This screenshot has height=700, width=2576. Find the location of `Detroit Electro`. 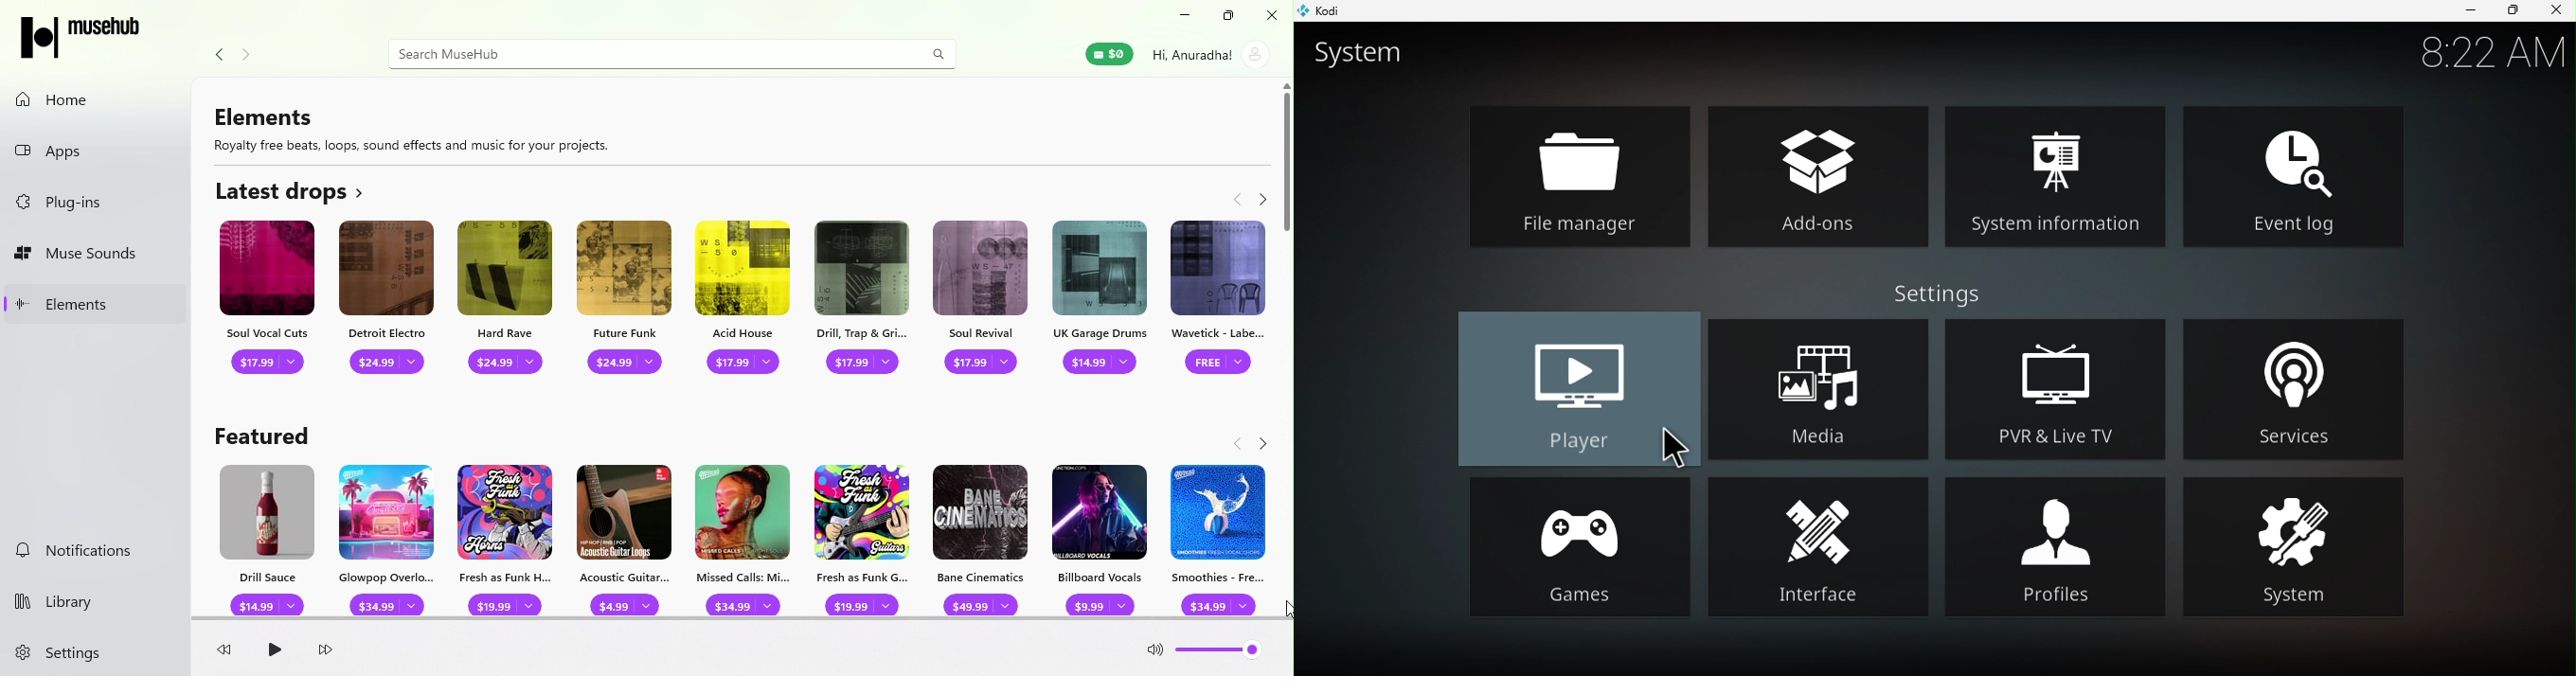

Detroit Electro is located at coordinates (388, 299).